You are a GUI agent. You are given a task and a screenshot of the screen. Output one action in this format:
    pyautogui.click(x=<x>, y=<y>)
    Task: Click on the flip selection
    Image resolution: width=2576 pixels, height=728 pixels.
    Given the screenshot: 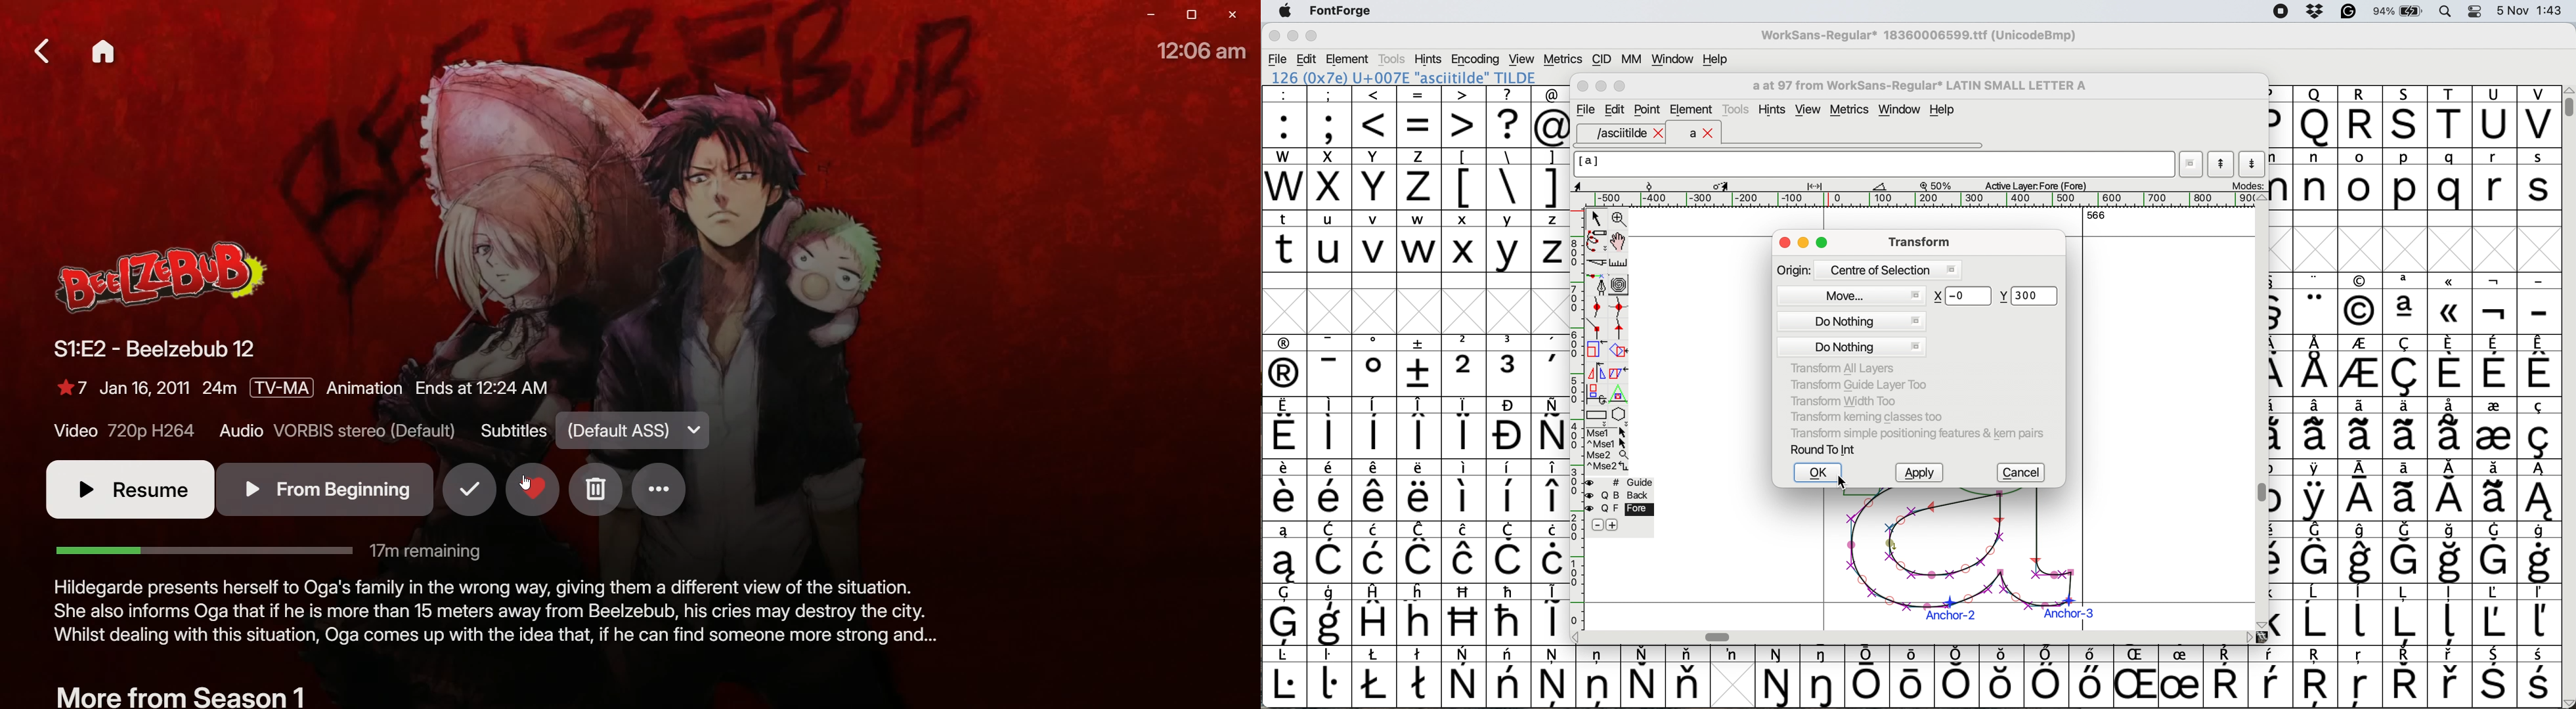 What is the action you would take?
    pyautogui.click(x=1597, y=371)
    